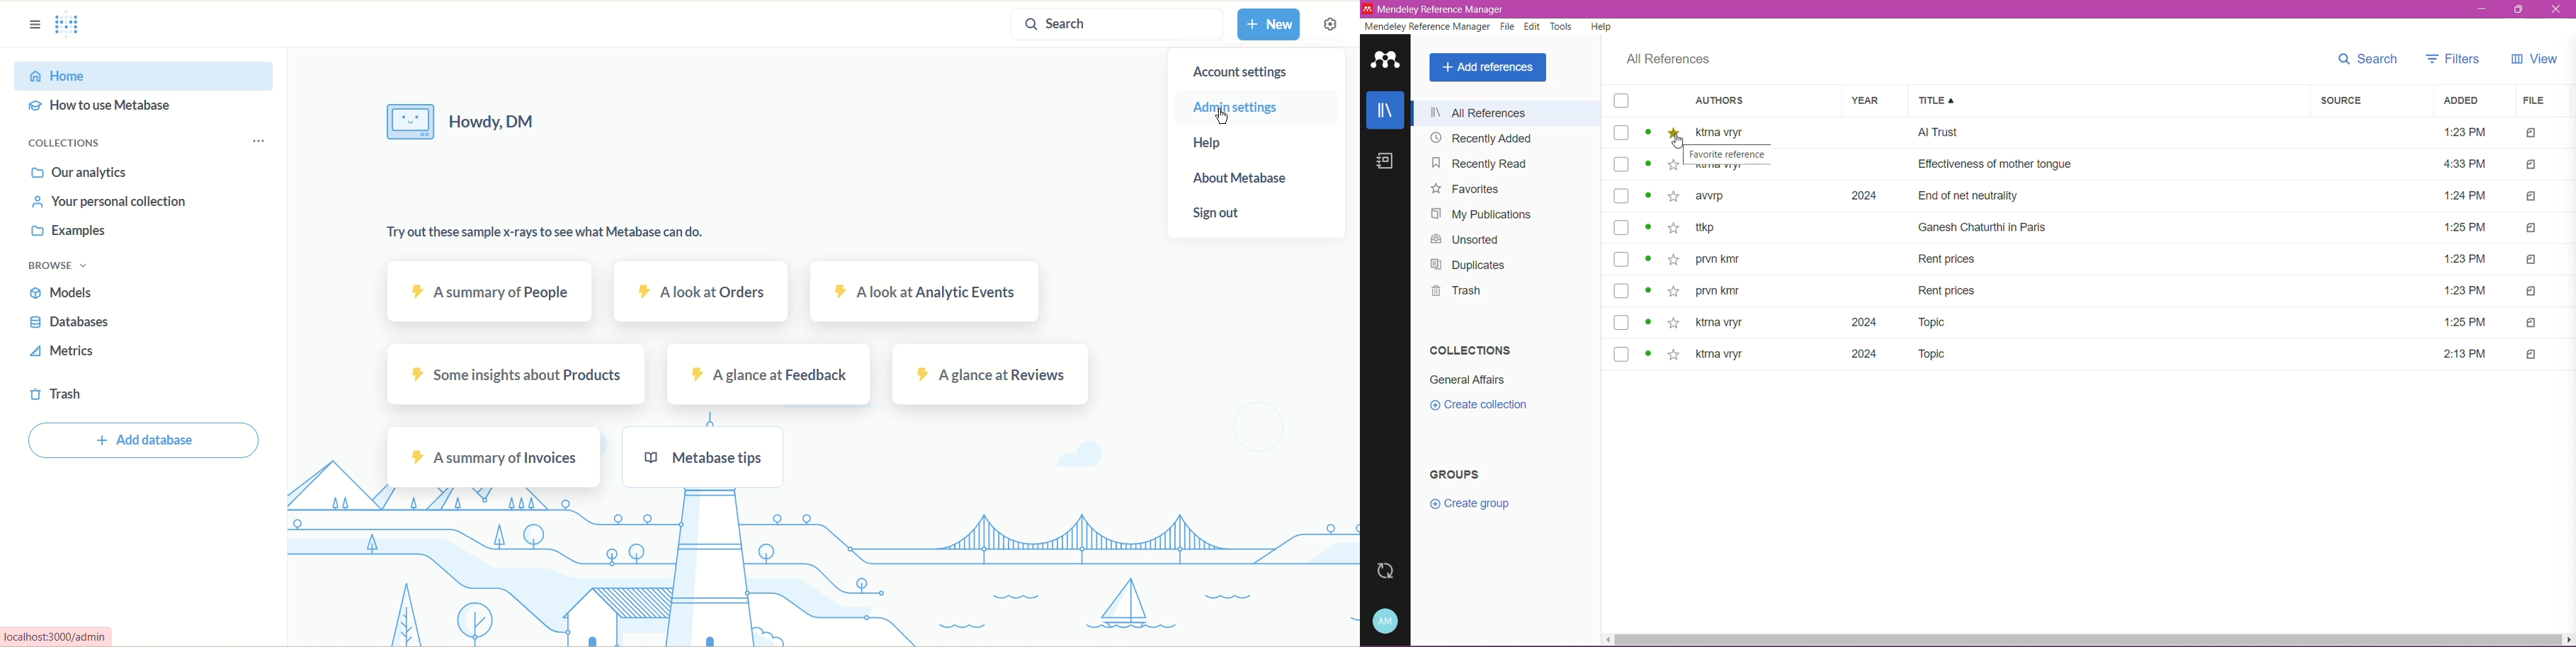 This screenshot has width=2576, height=672. What do you see at coordinates (403, 121) in the screenshot?
I see `image` at bounding box center [403, 121].